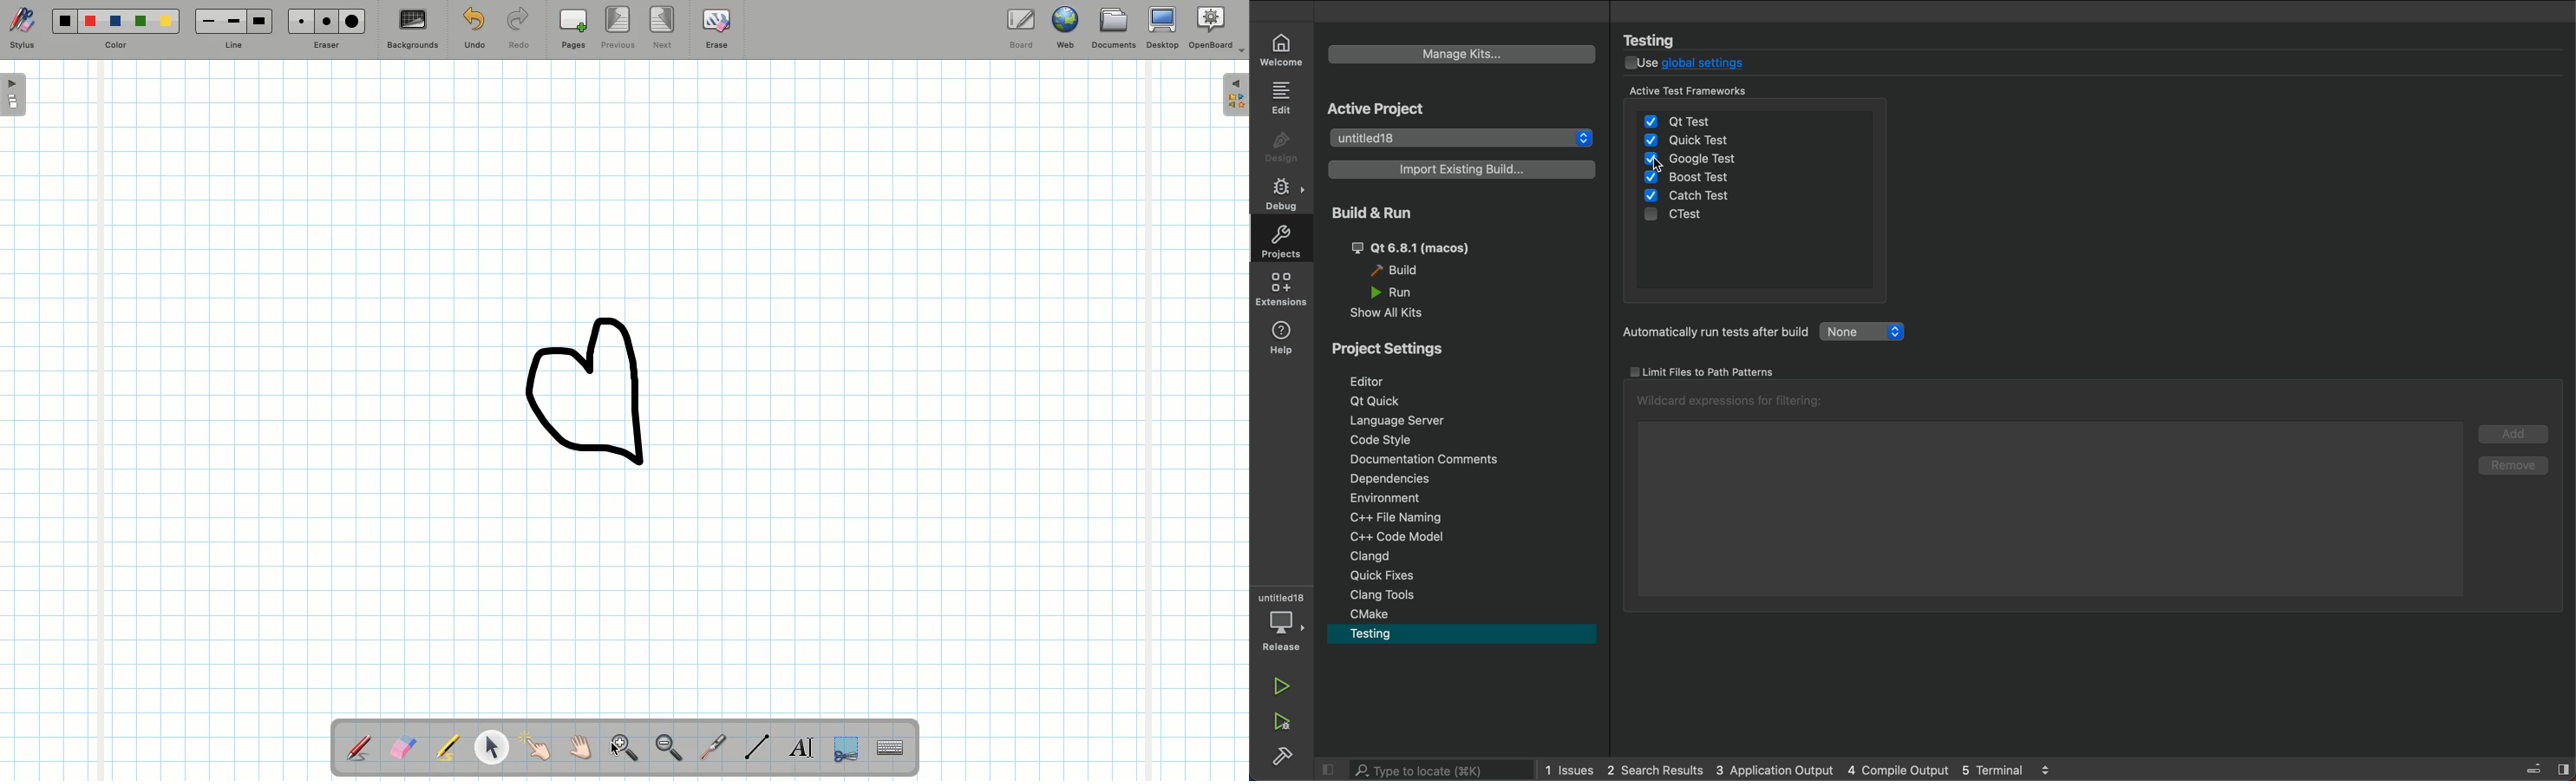 The height and width of the screenshot is (784, 2576). I want to click on Eraser, so click(402, 747).